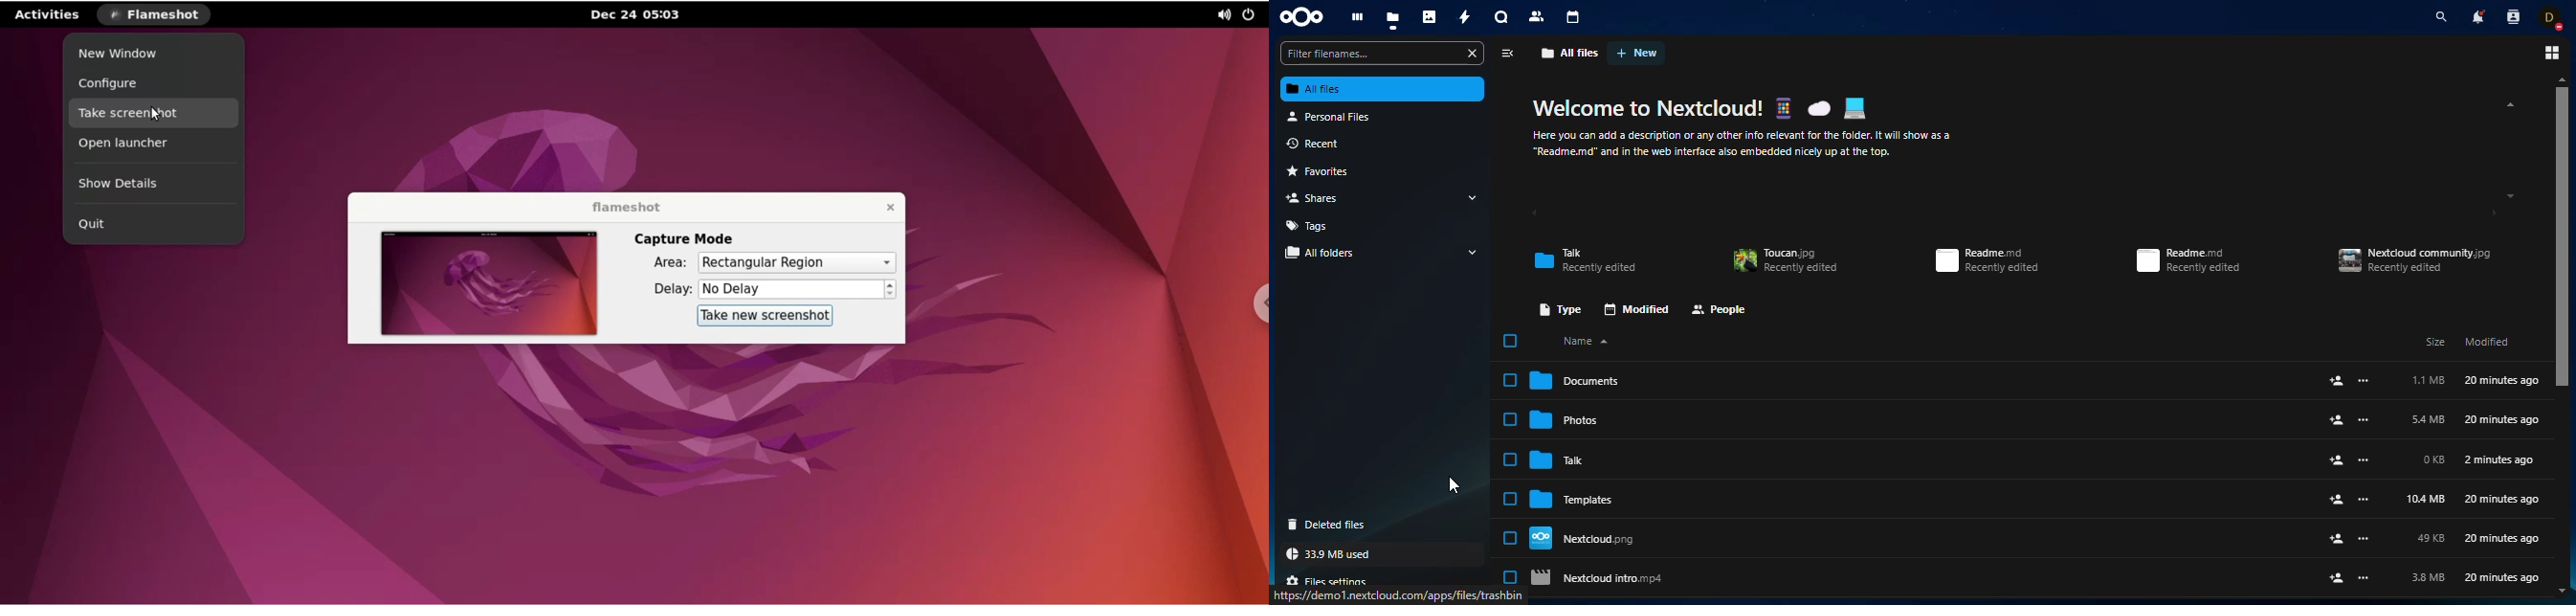  What do you see at coordinates (1572, 53) in the screenshot?
I see `All files` at bounding box center [1572, 53].